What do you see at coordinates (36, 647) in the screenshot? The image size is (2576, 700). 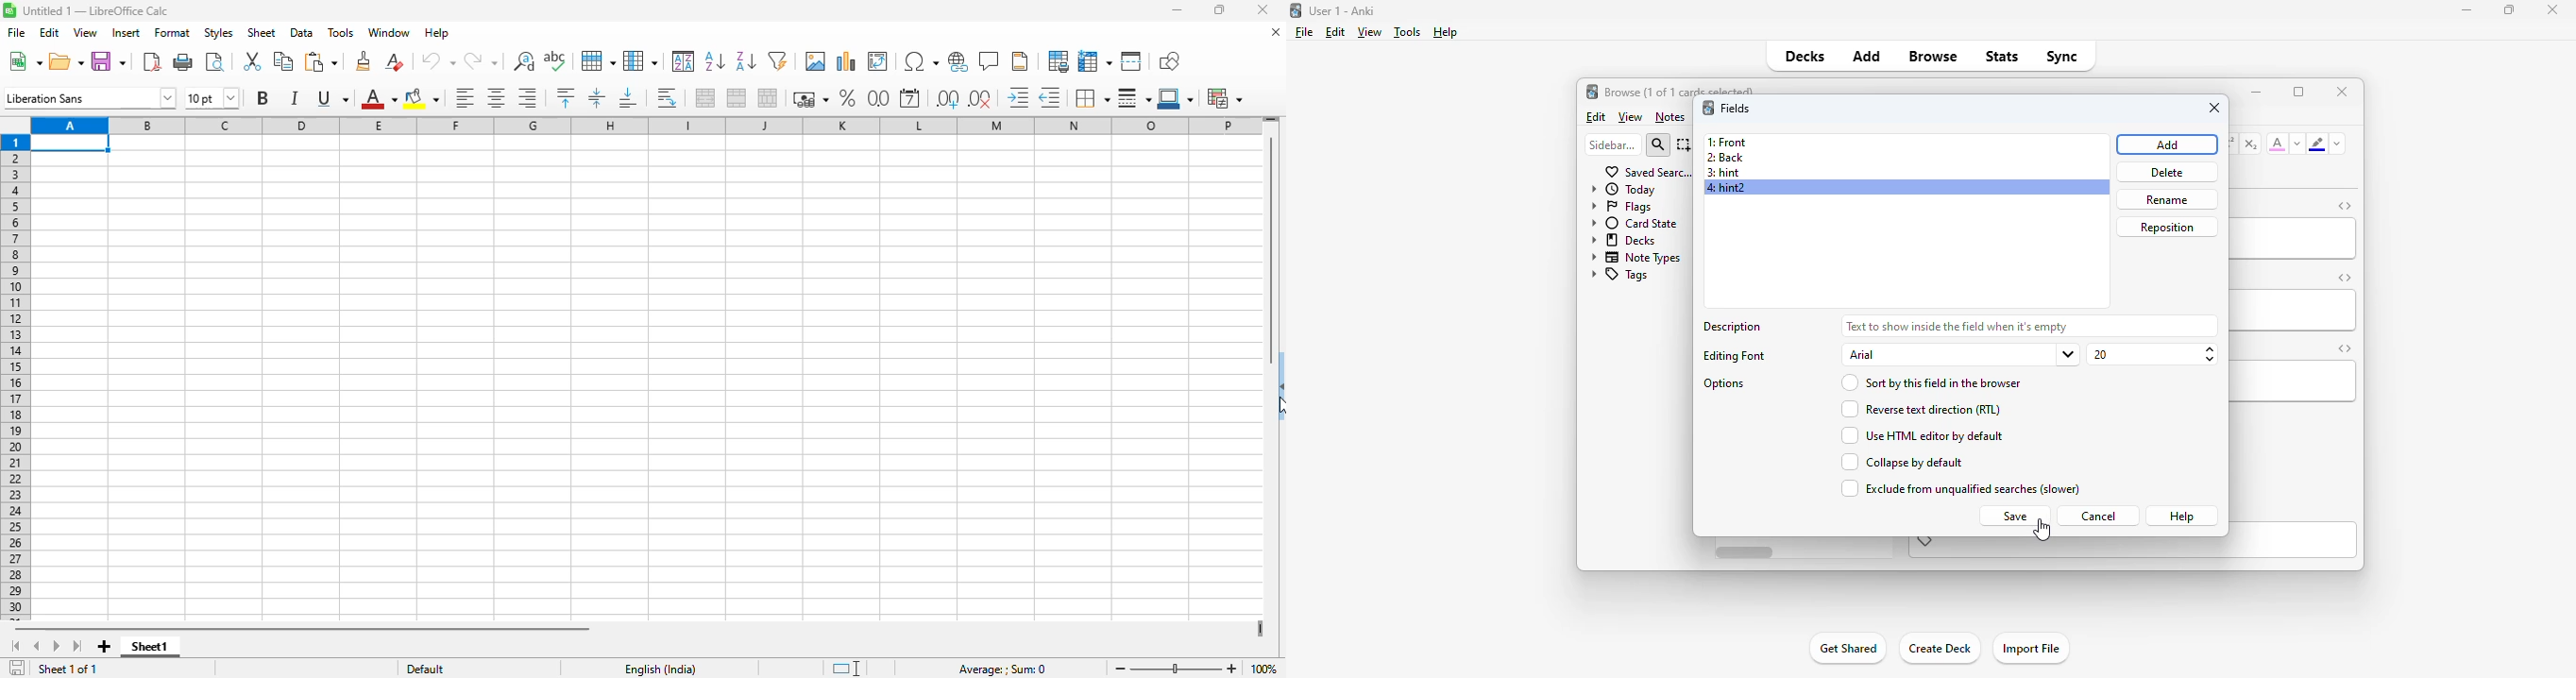 I see `scroll to previous sheet` at bounding box center [36, 647].